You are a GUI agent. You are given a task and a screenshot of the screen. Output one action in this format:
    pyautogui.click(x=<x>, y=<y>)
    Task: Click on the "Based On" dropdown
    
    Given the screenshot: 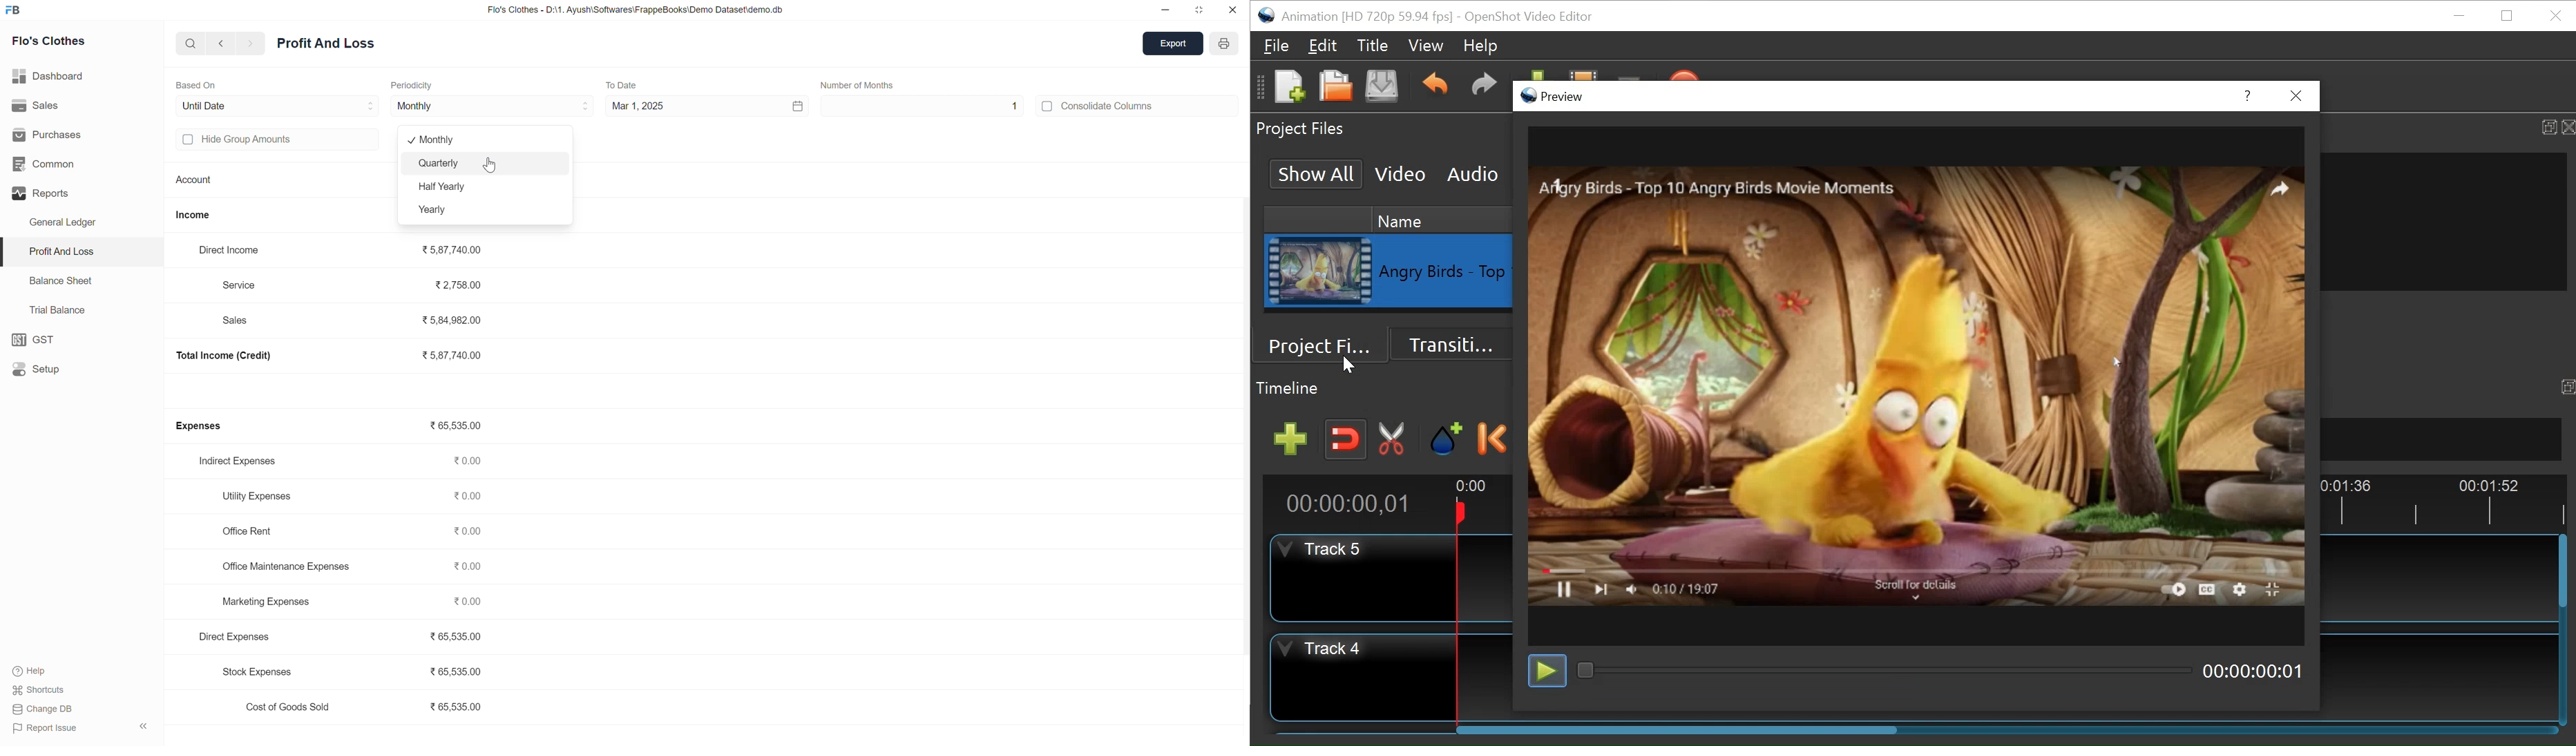 What is the action you would take?
    pyautogui.click(x=364, y=104)
    